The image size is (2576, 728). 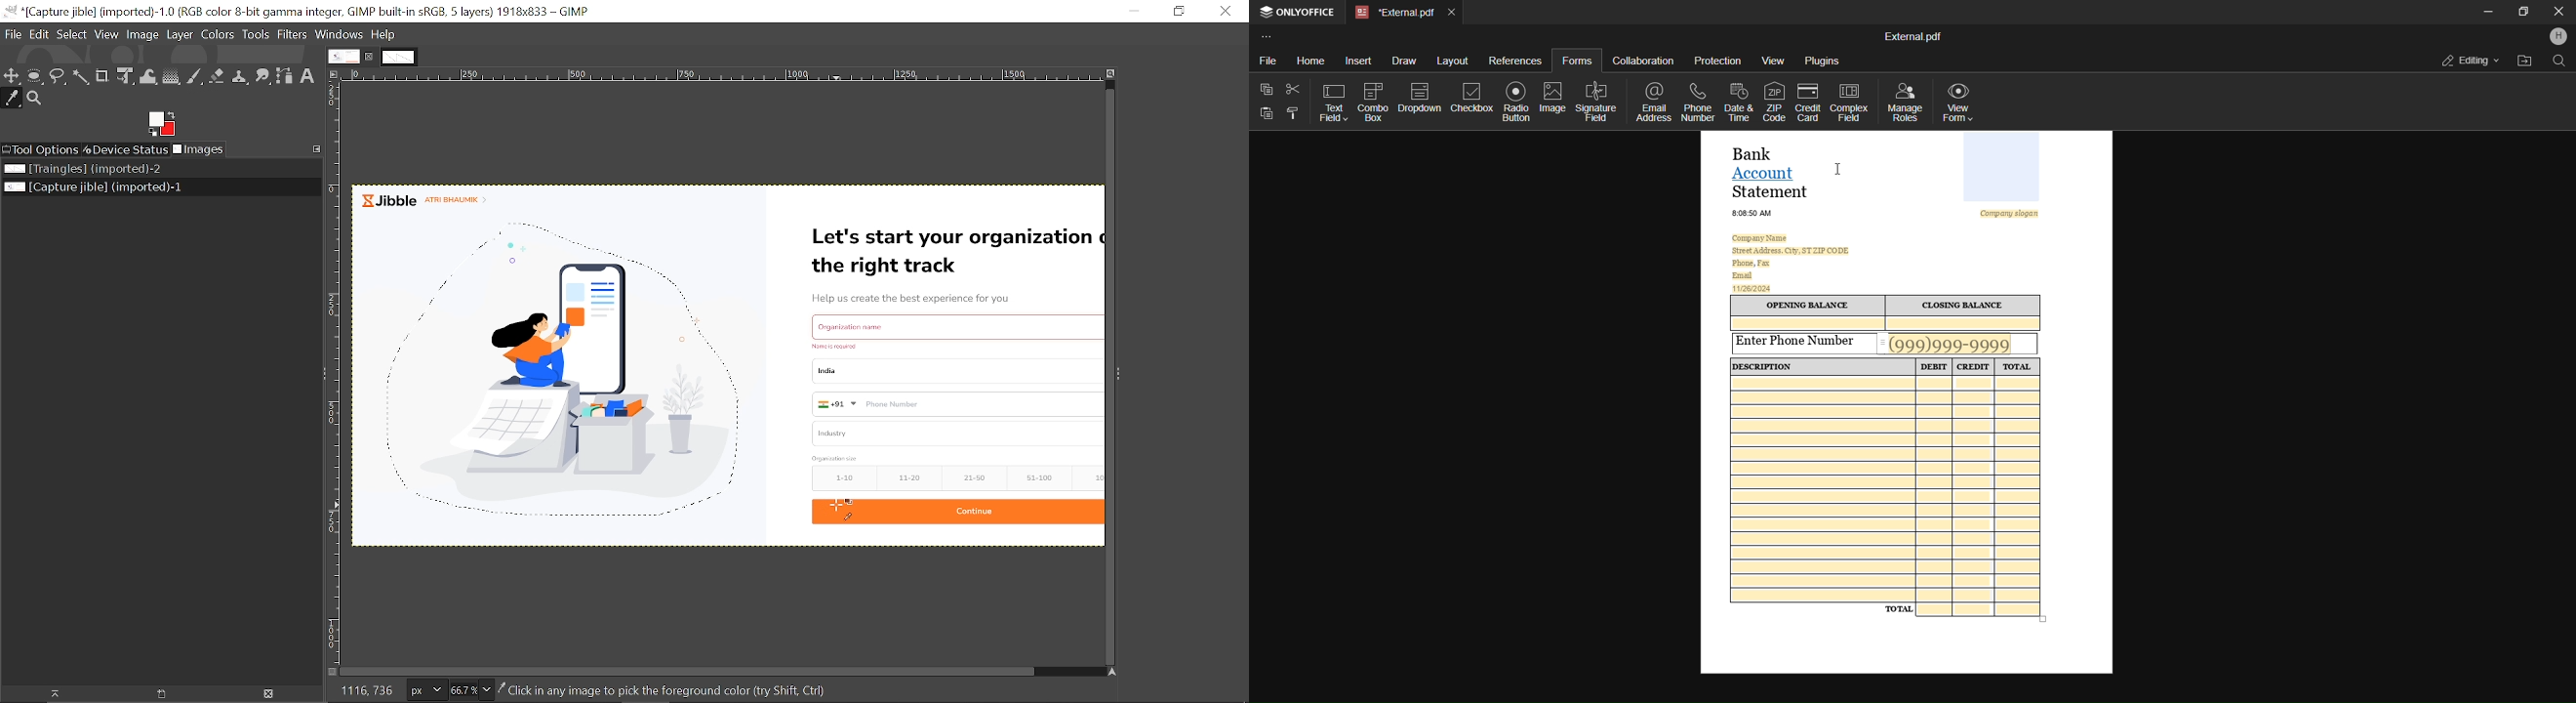 What do you see at coordinates (1117, 376) in the screenshot?
I see `Side bar menu` at bounding box center [1117, 376].